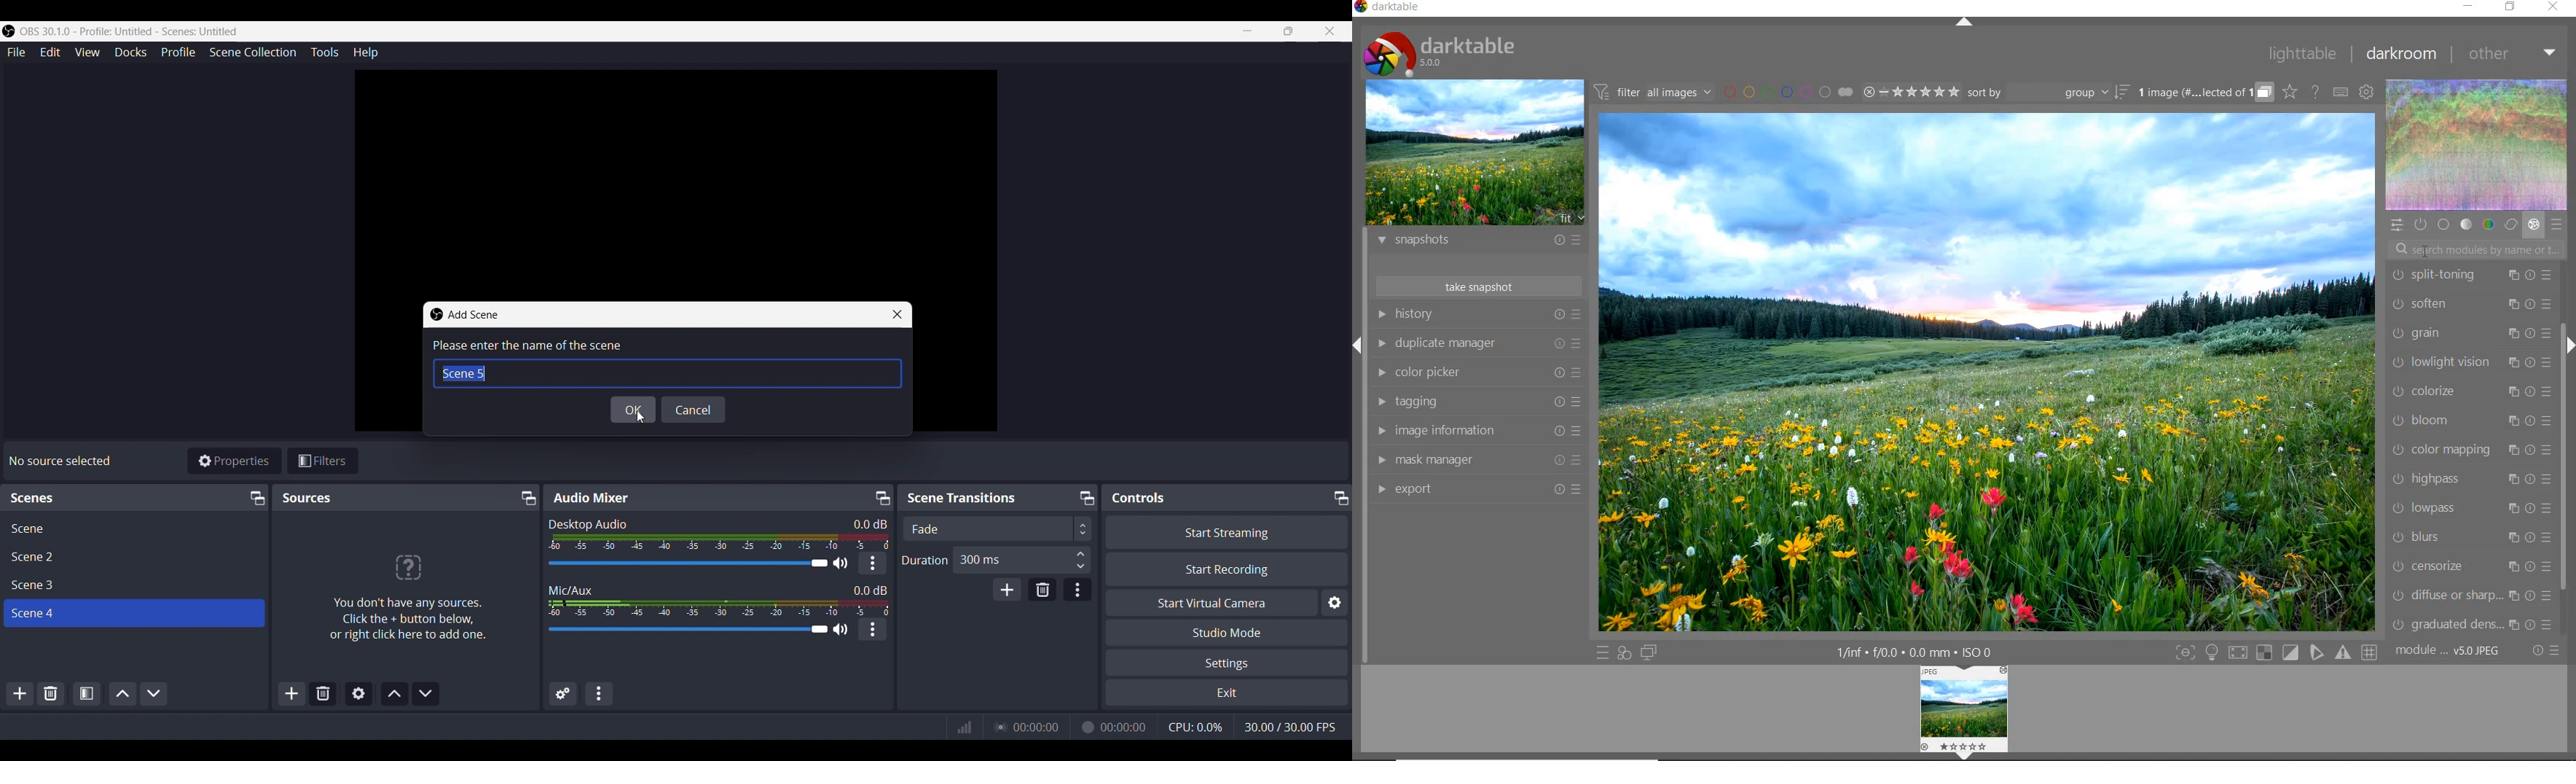 This screenshot has width=2576, height=784. Describe the element at coordinates (1228, 632) in the screenshot. I see `Studio Mode` at that location.